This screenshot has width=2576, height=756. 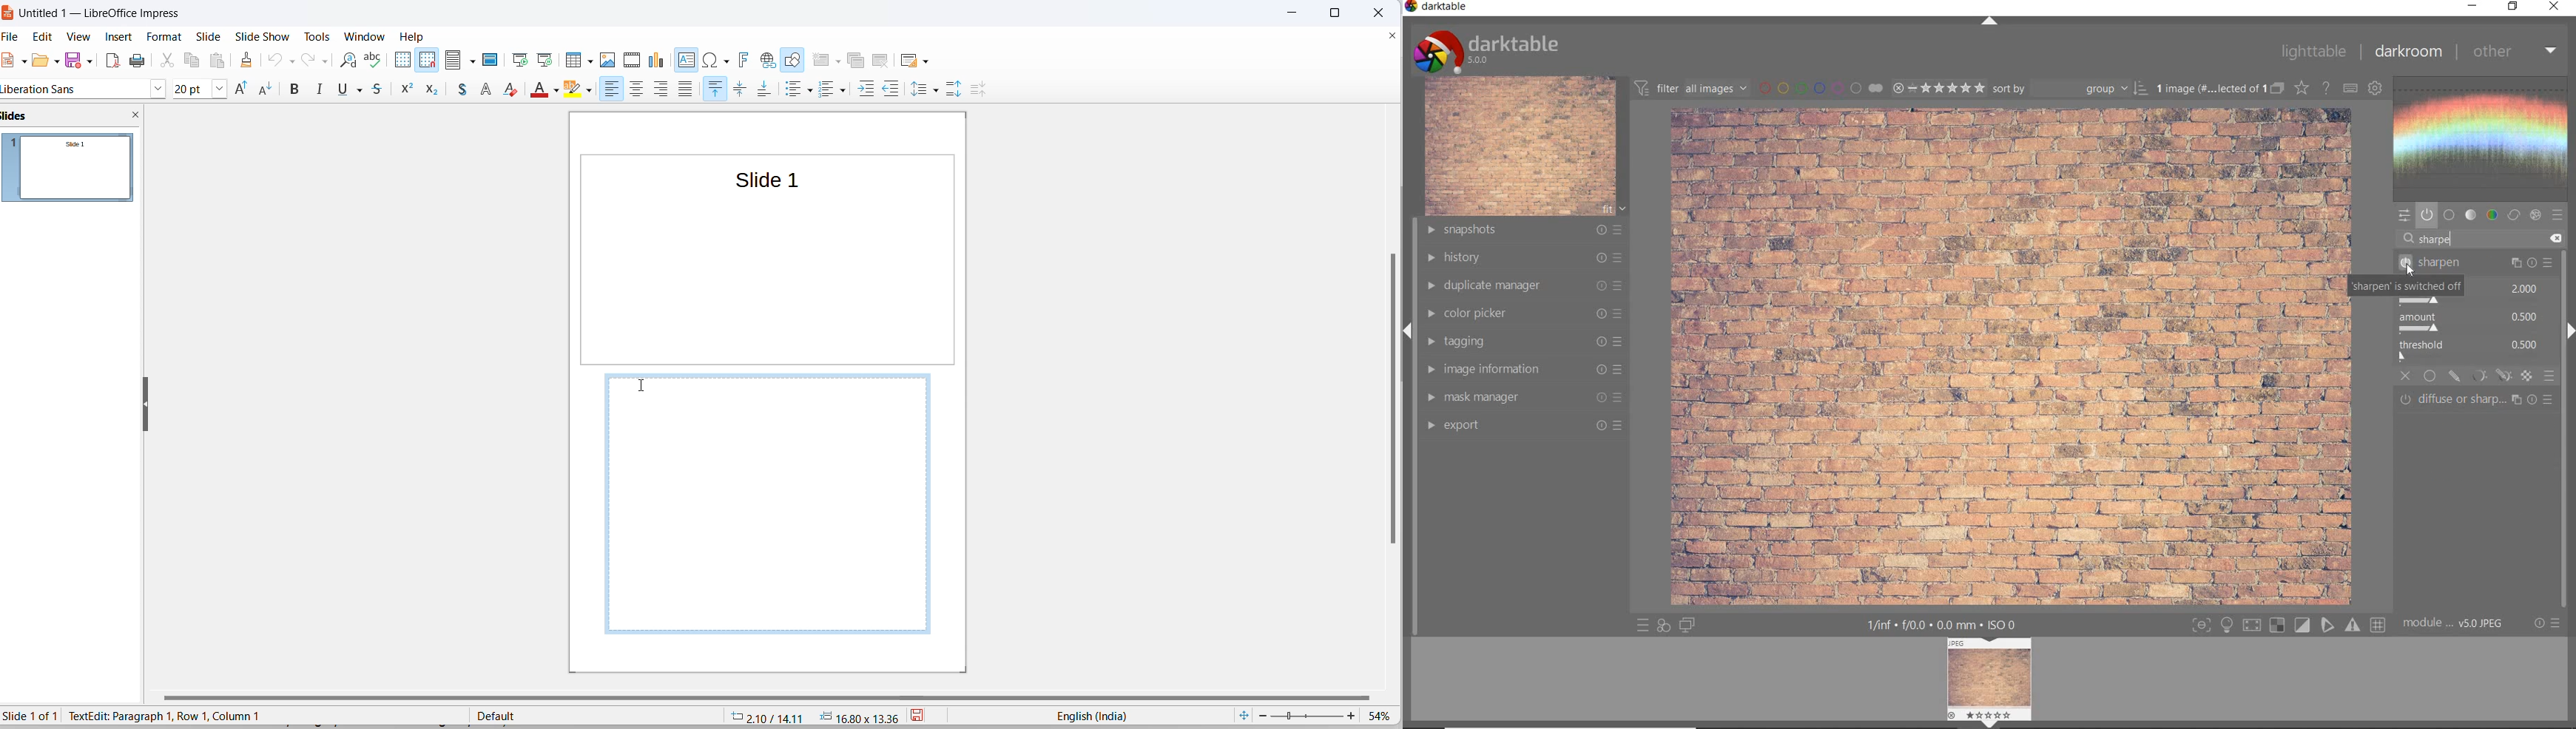 What do you see at coordinates (642, 385) in the screenshot?
I see `cursor` at bounding box center [642, 385].